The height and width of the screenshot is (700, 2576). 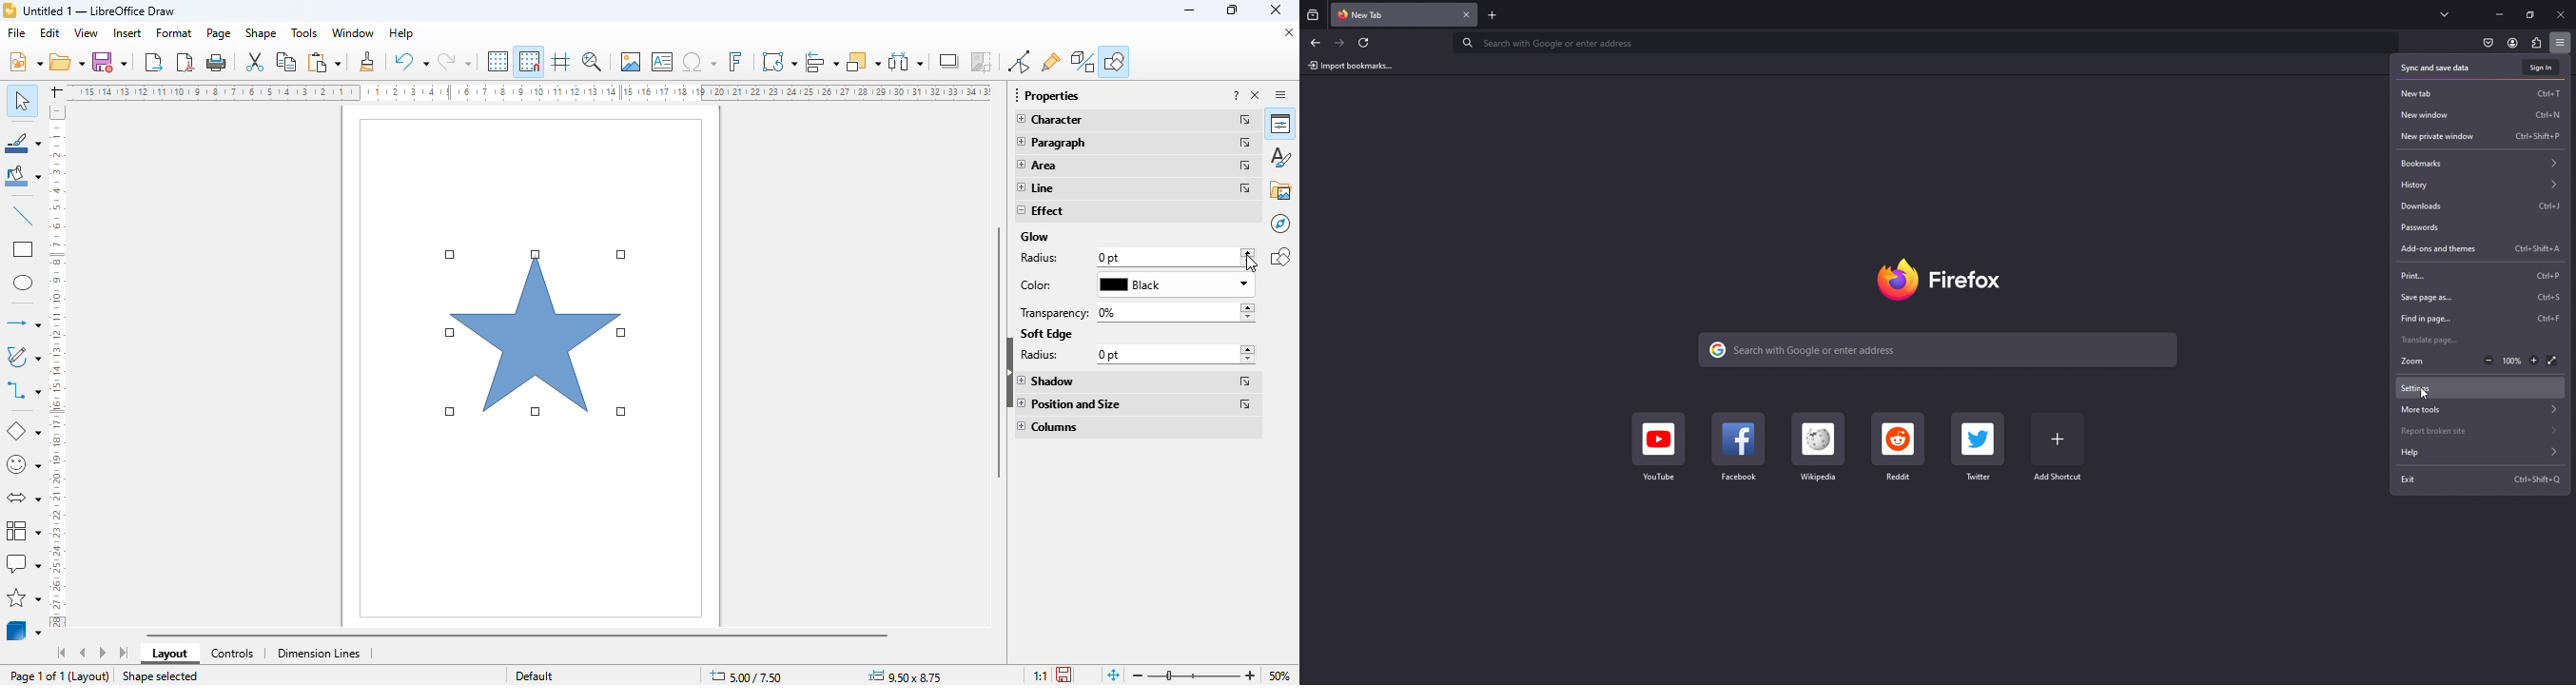 What do you see at coordinates (17, 32) in the screenshot?
I see `file` at bounding box center [17, 32].